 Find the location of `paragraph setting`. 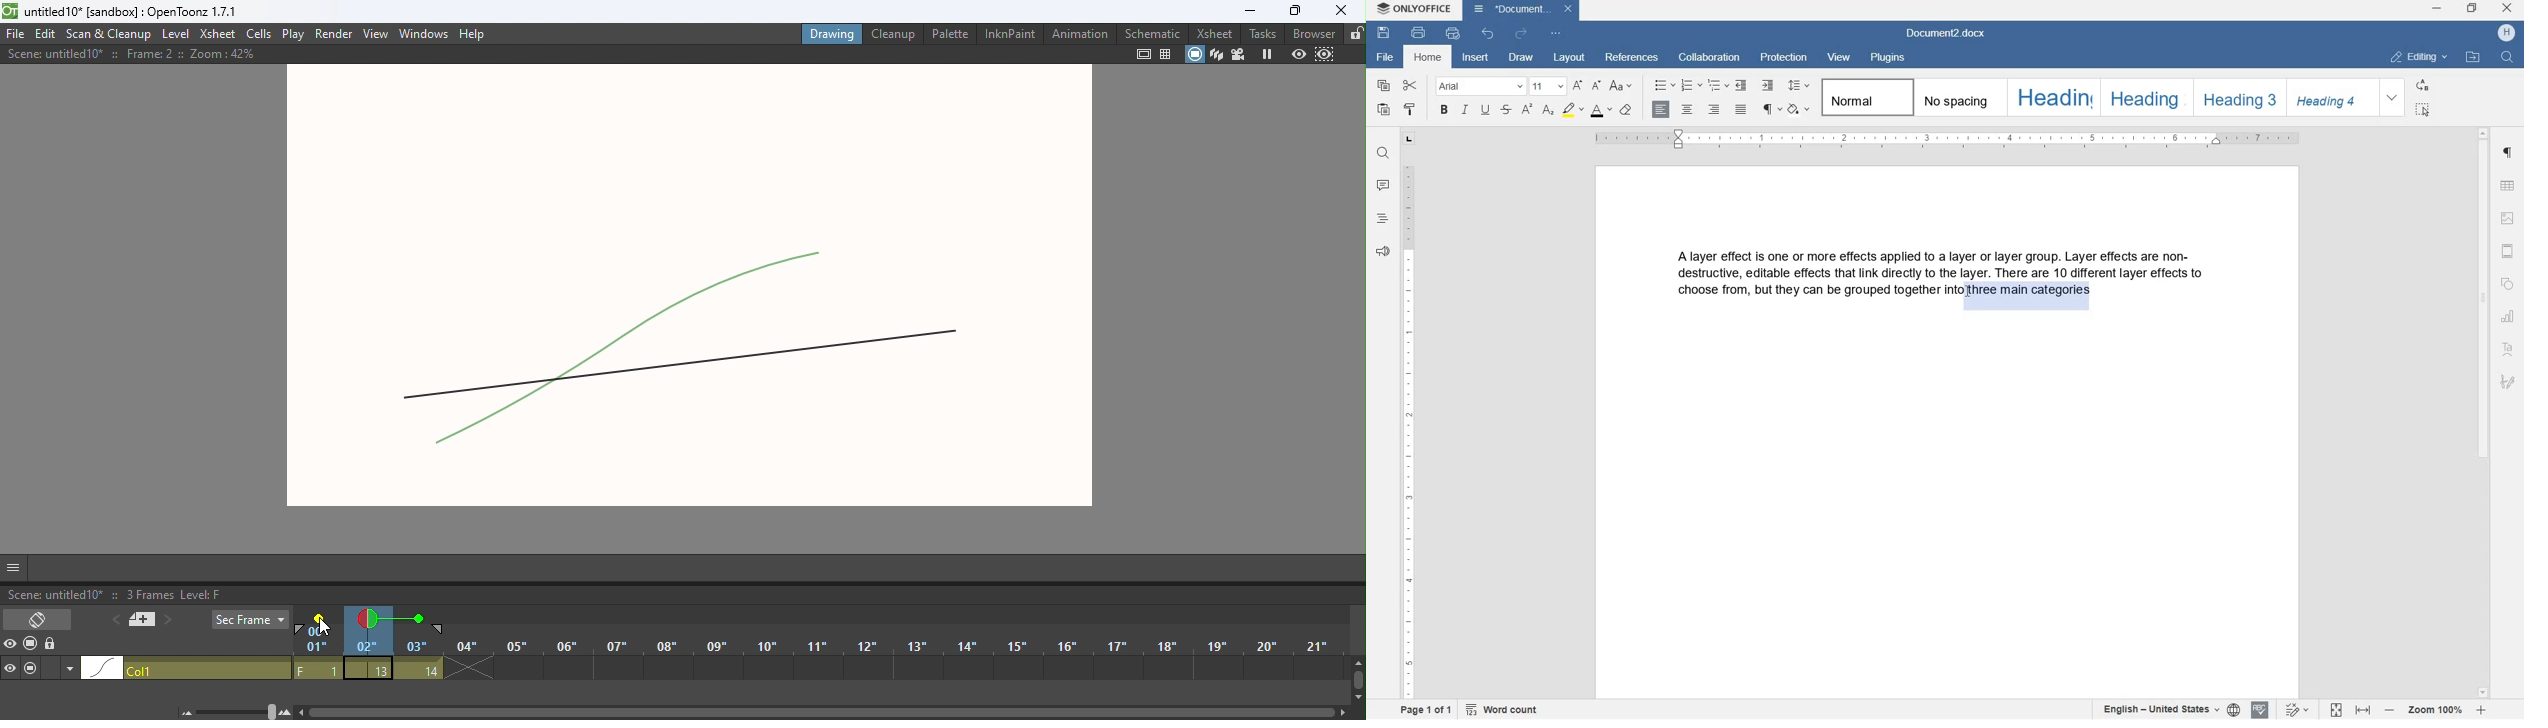

paragraph setting is located at coordinates (2509, 153).